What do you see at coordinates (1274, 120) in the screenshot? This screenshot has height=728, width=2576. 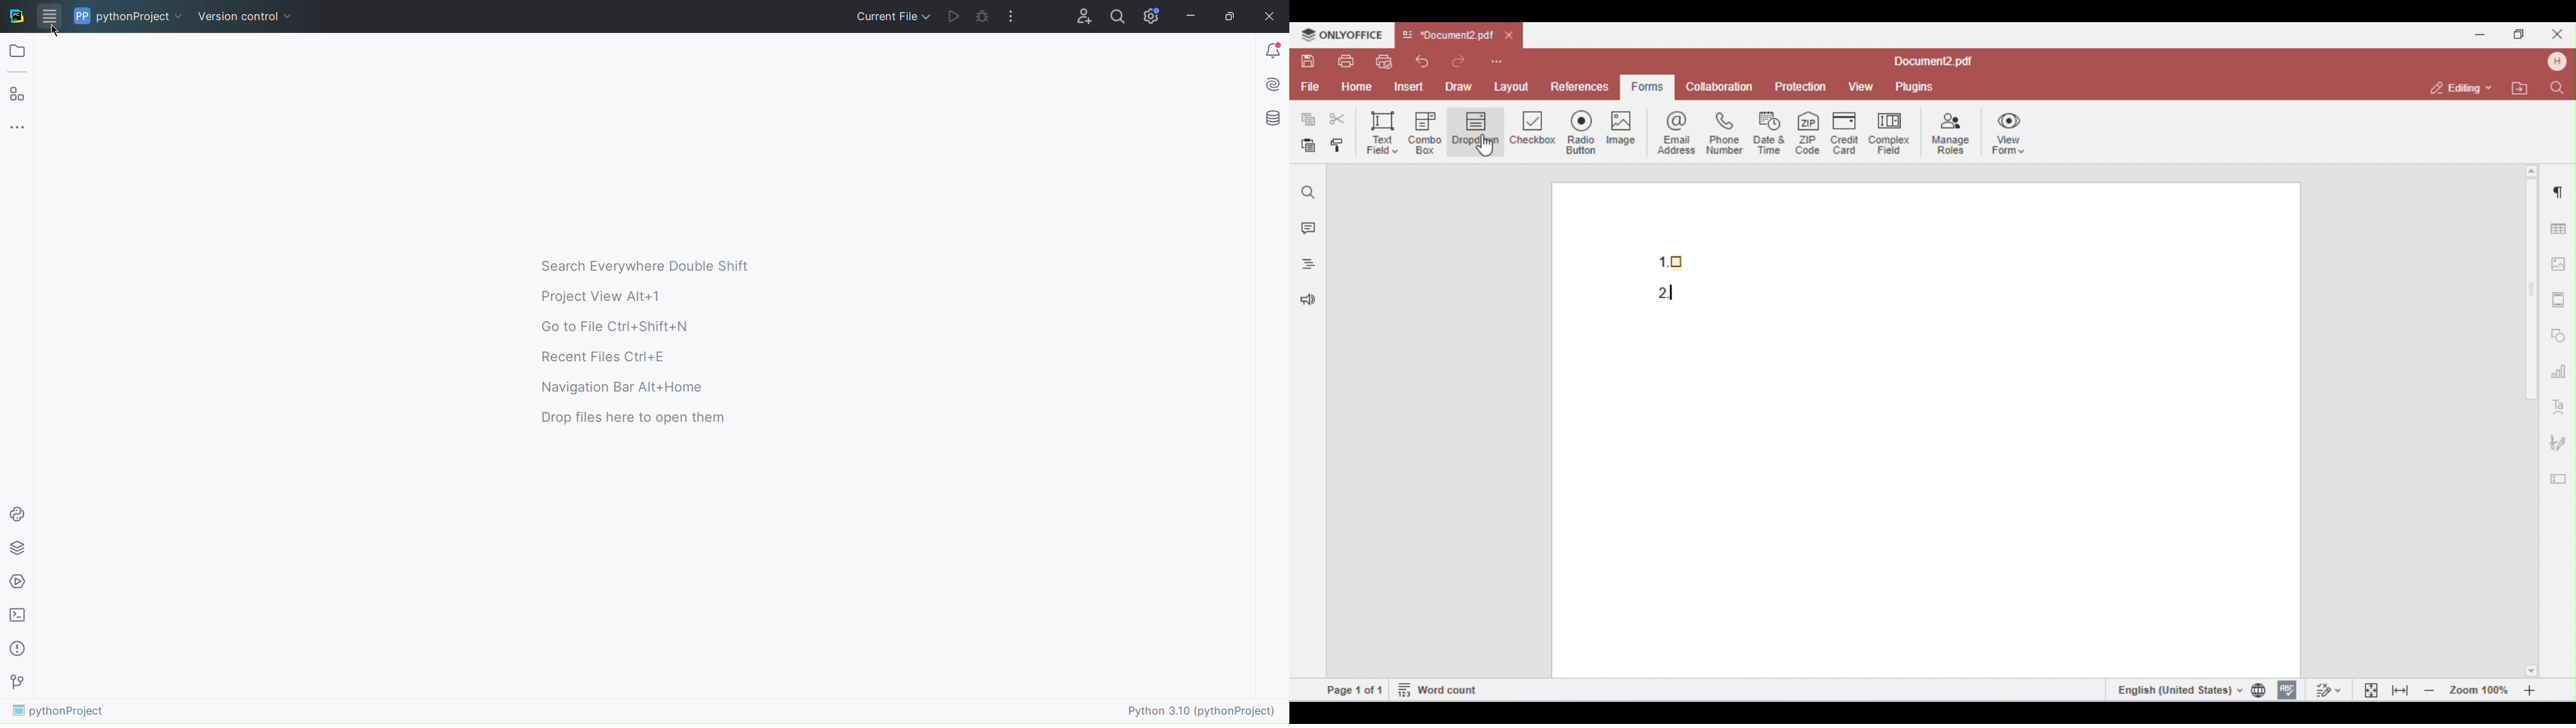 I see `Database` at bounding box center [1274, 120].